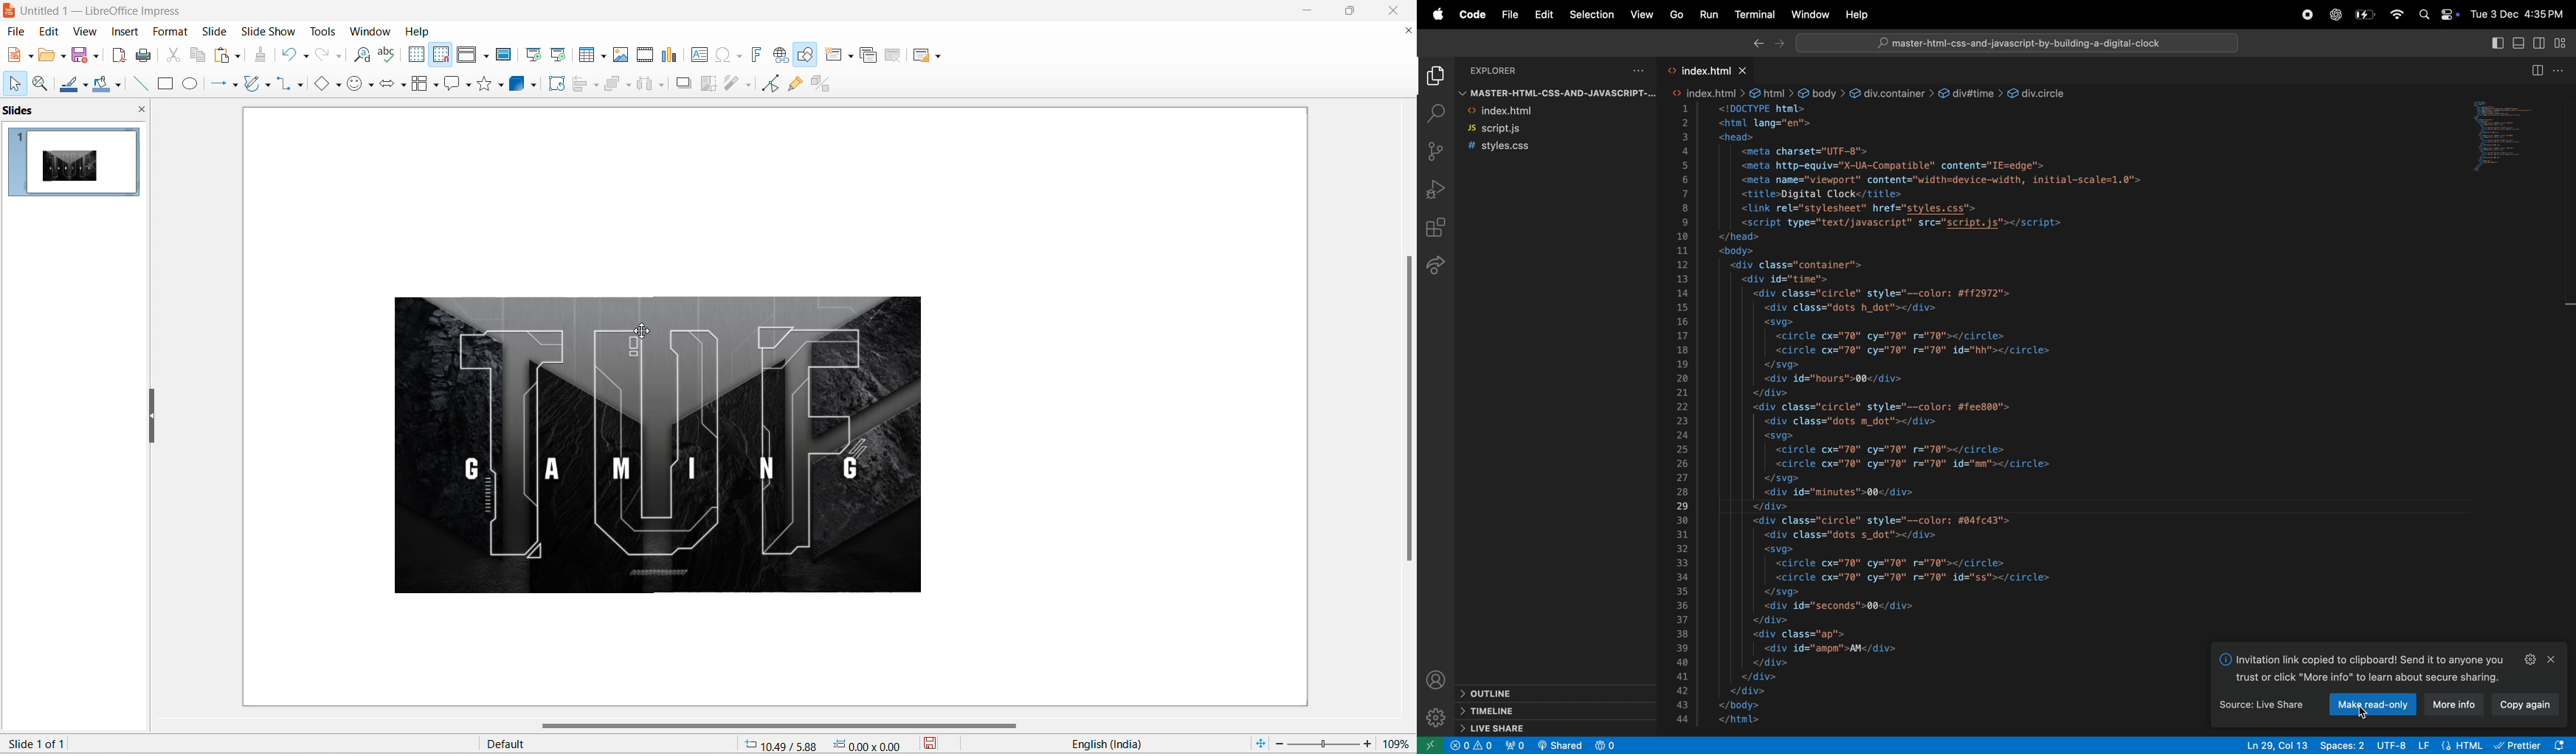  I want to click on open file, so click(46, 58).